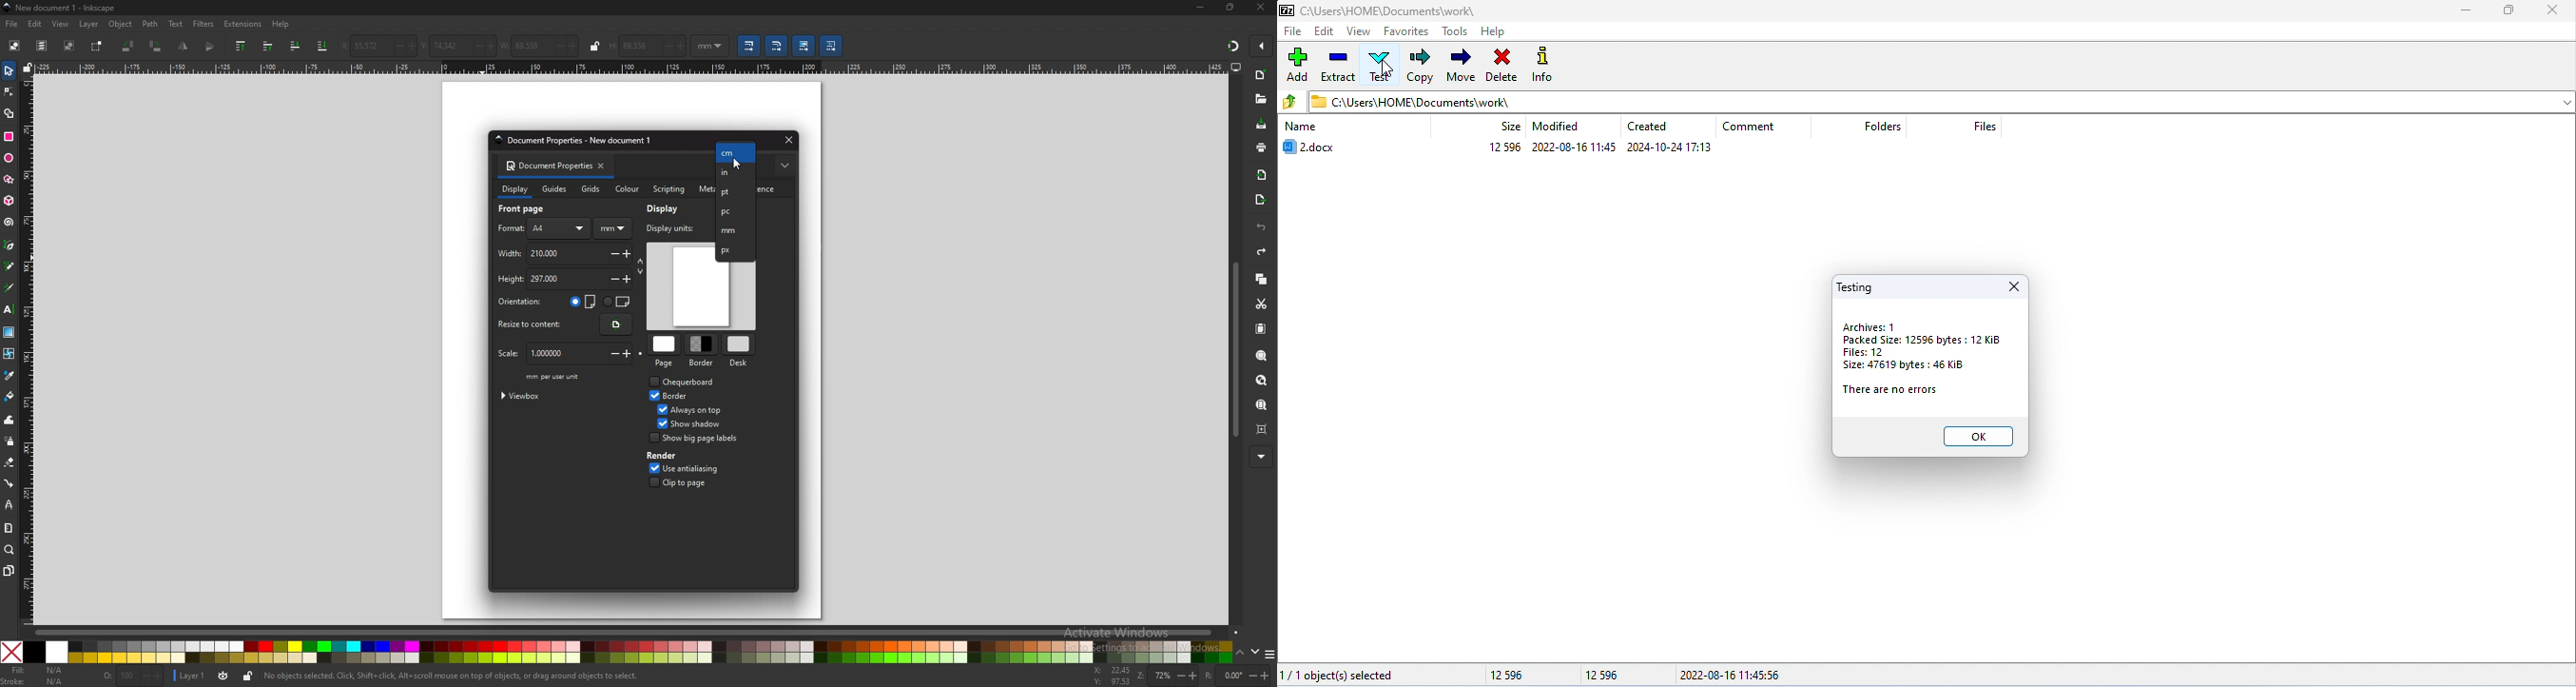 Image resolution: width=2576 pixels, height=700 pixels. I want to click on vertical ruler, so click(27, 348).